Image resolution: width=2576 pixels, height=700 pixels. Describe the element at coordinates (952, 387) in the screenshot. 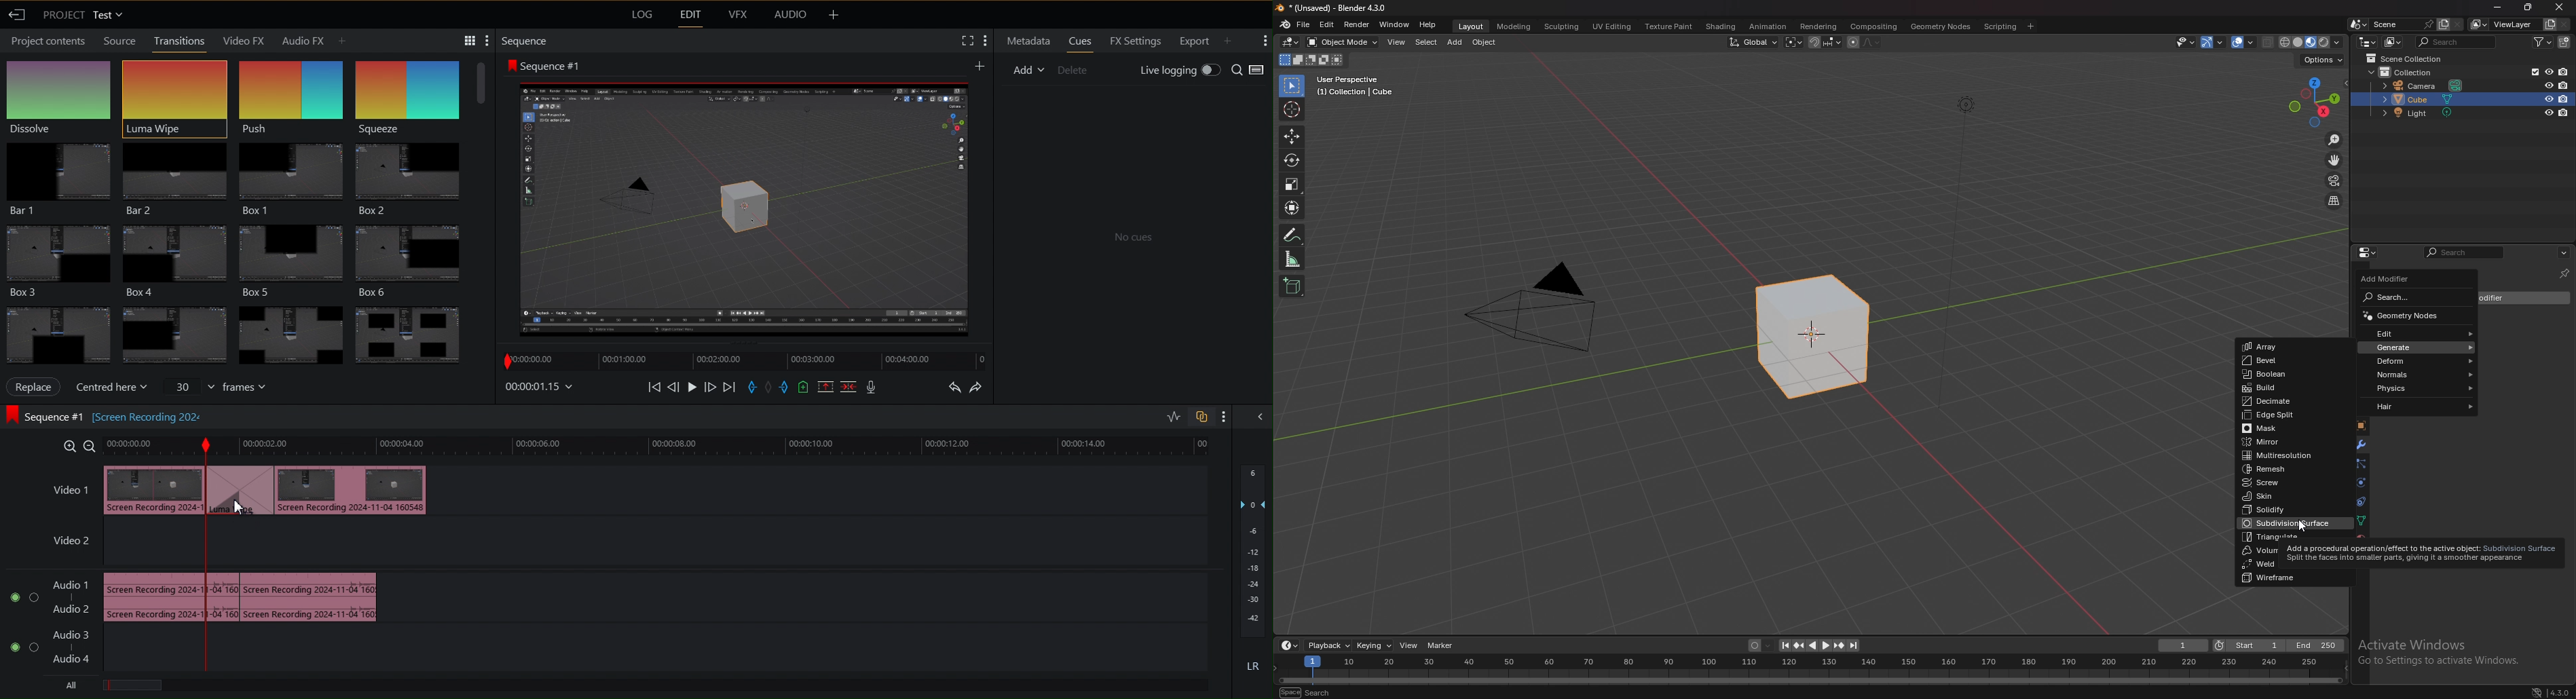

I see `Undo` at that location.